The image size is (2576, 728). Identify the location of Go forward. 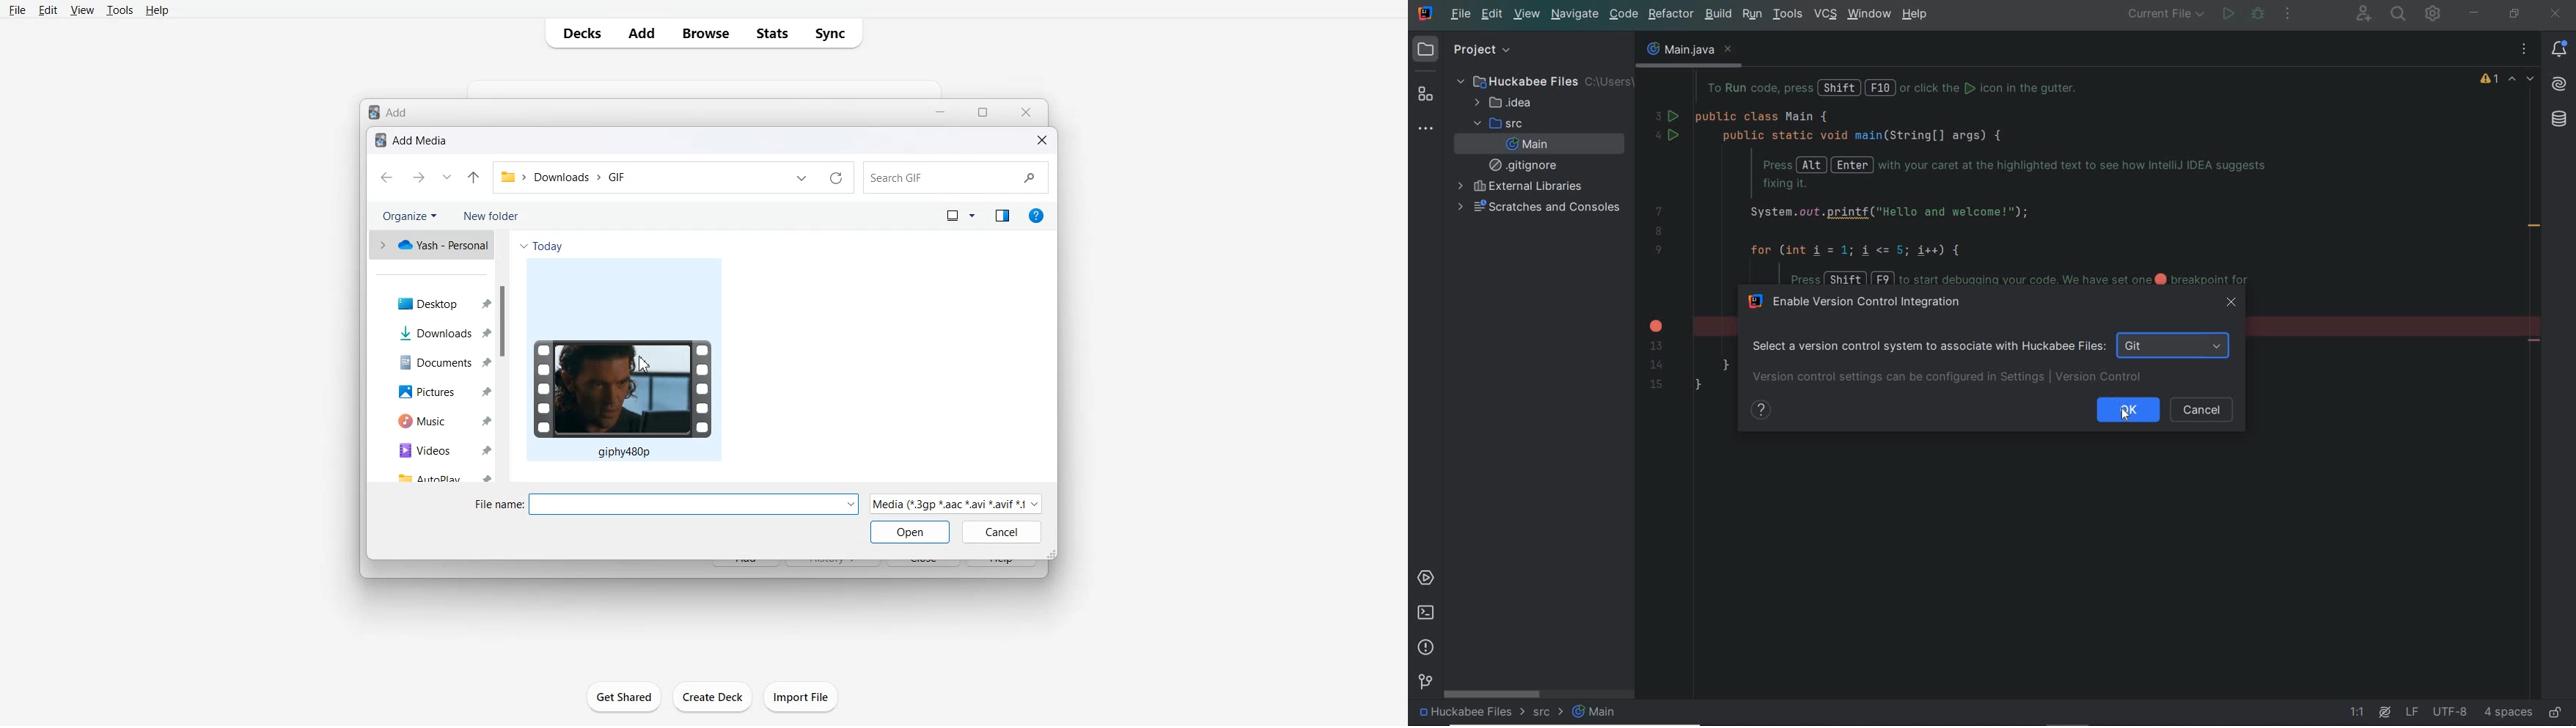
(418, 177).